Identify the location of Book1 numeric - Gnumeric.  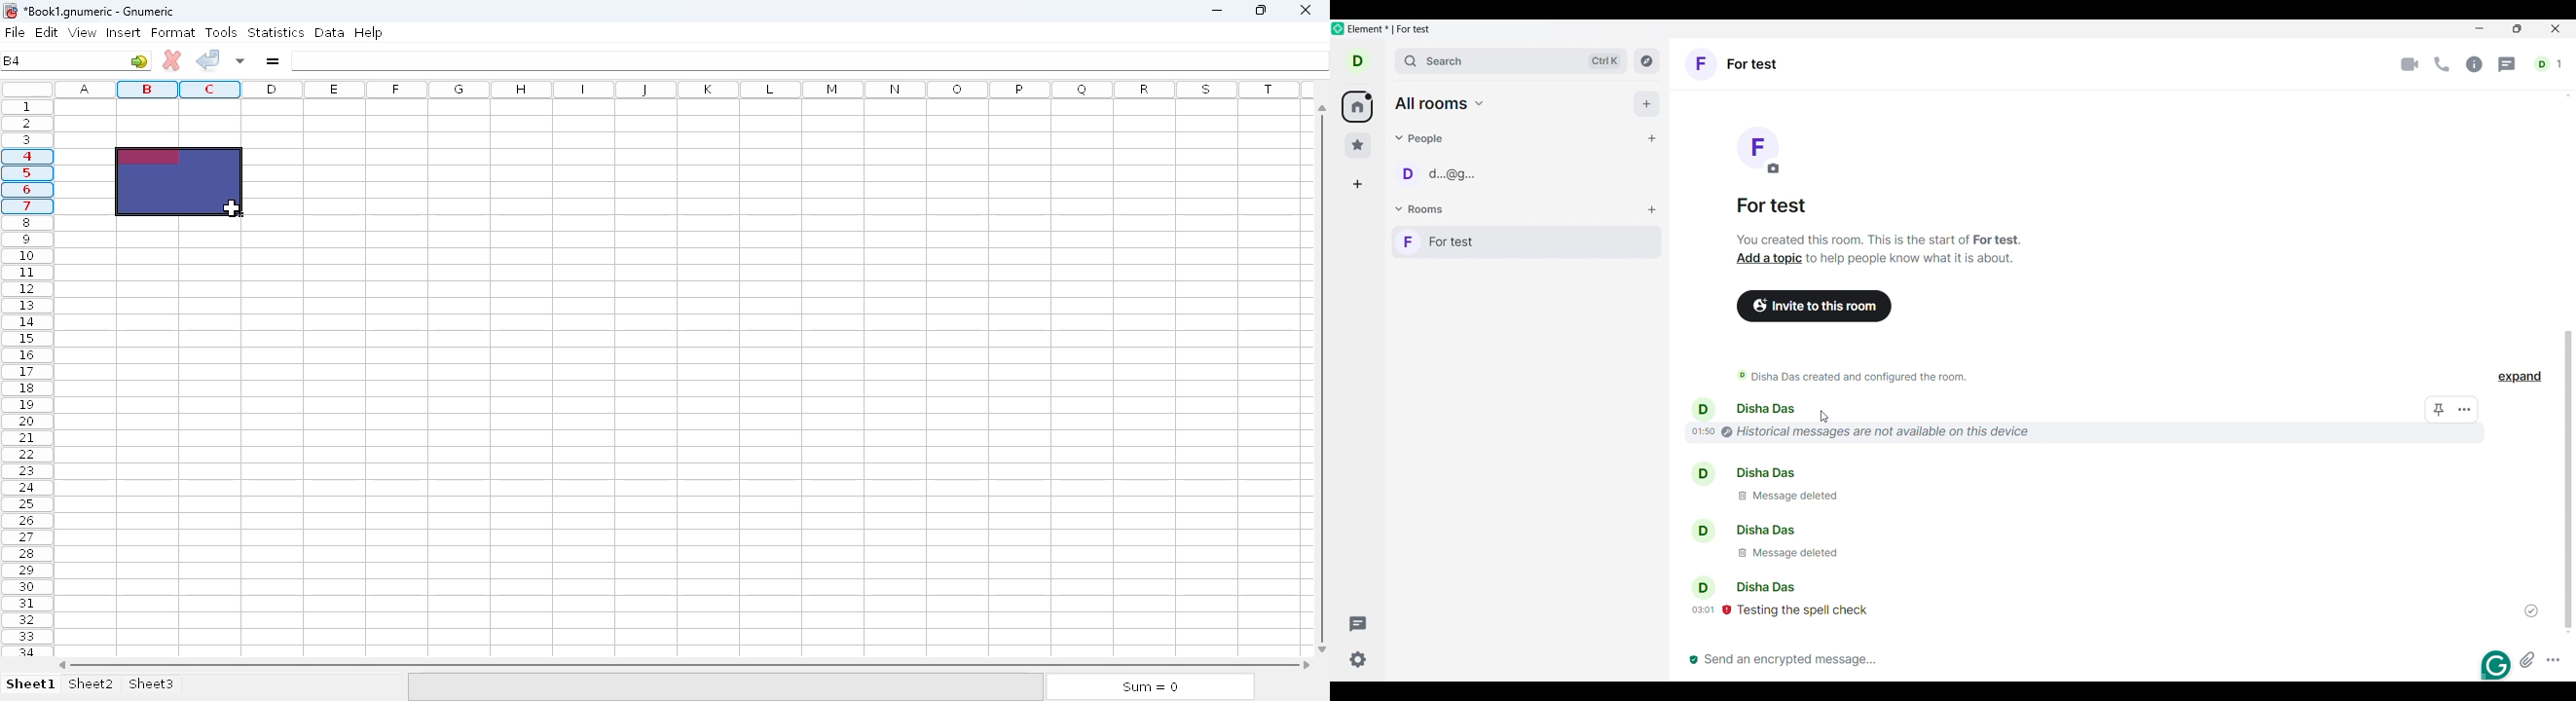
(99, 12).